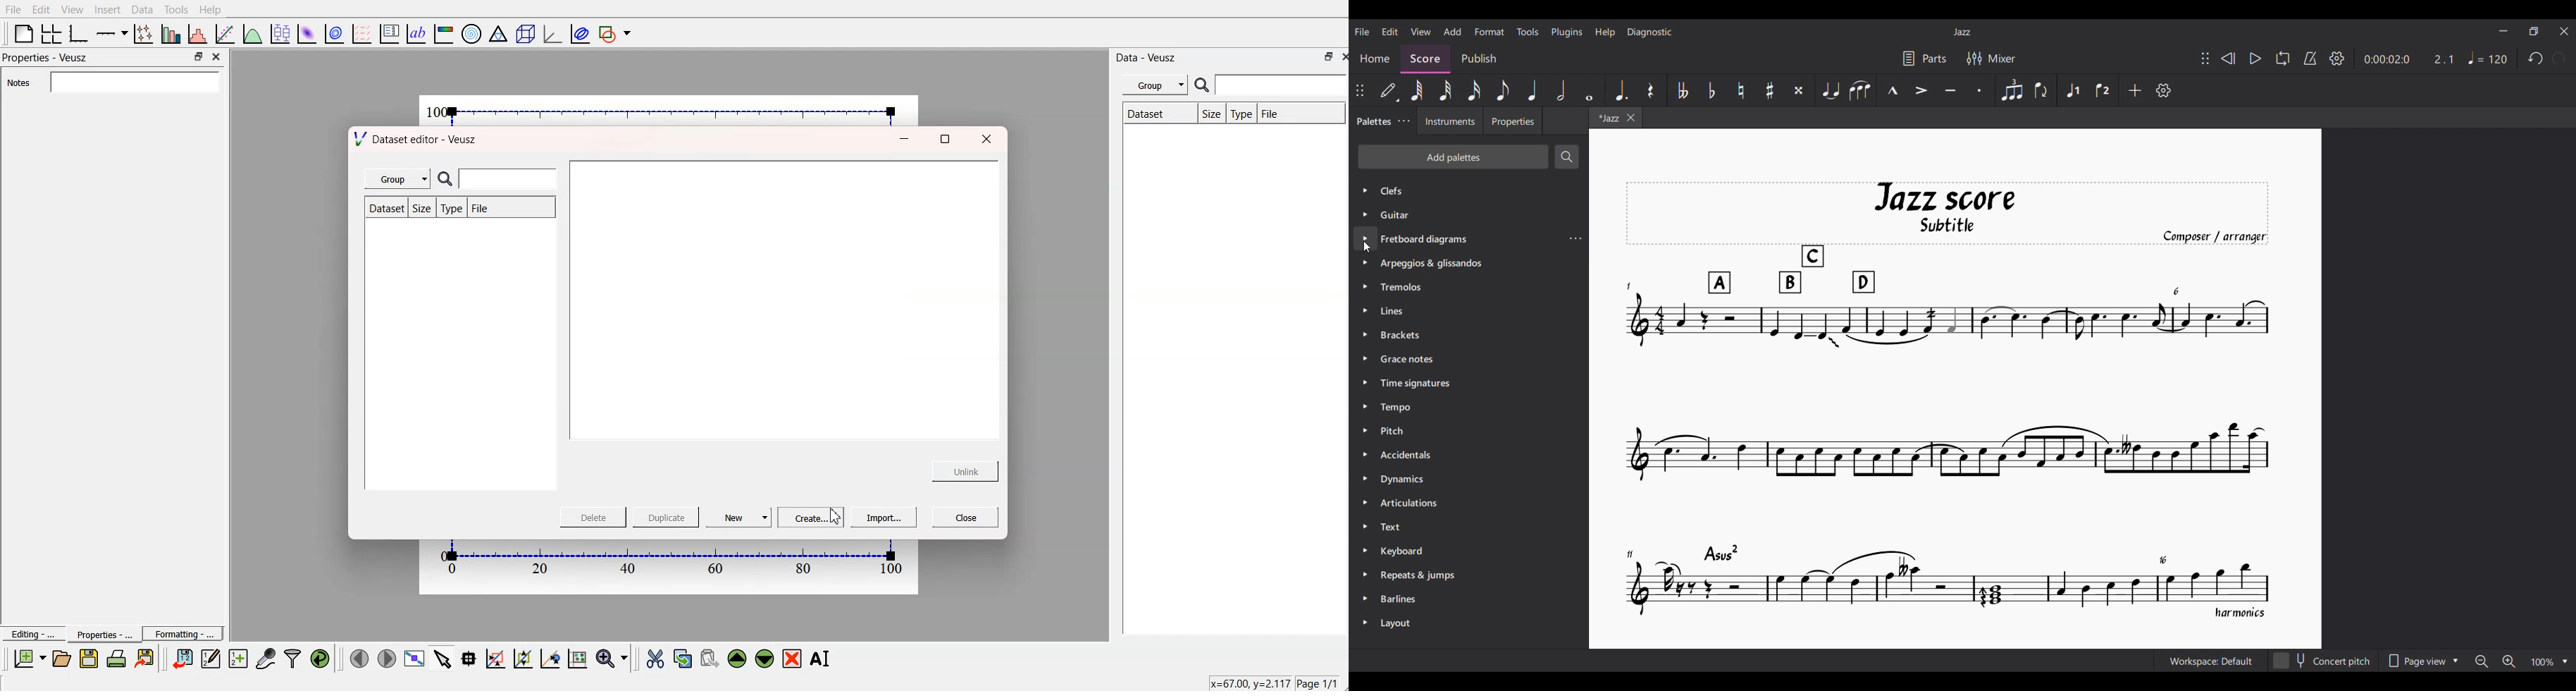 Image resolution: width=2576 pixels, height=700 pixels. What do you see at coordinates (1567, 157) in the screenshot?
I see `Search` at bounding box center [1567, 157].